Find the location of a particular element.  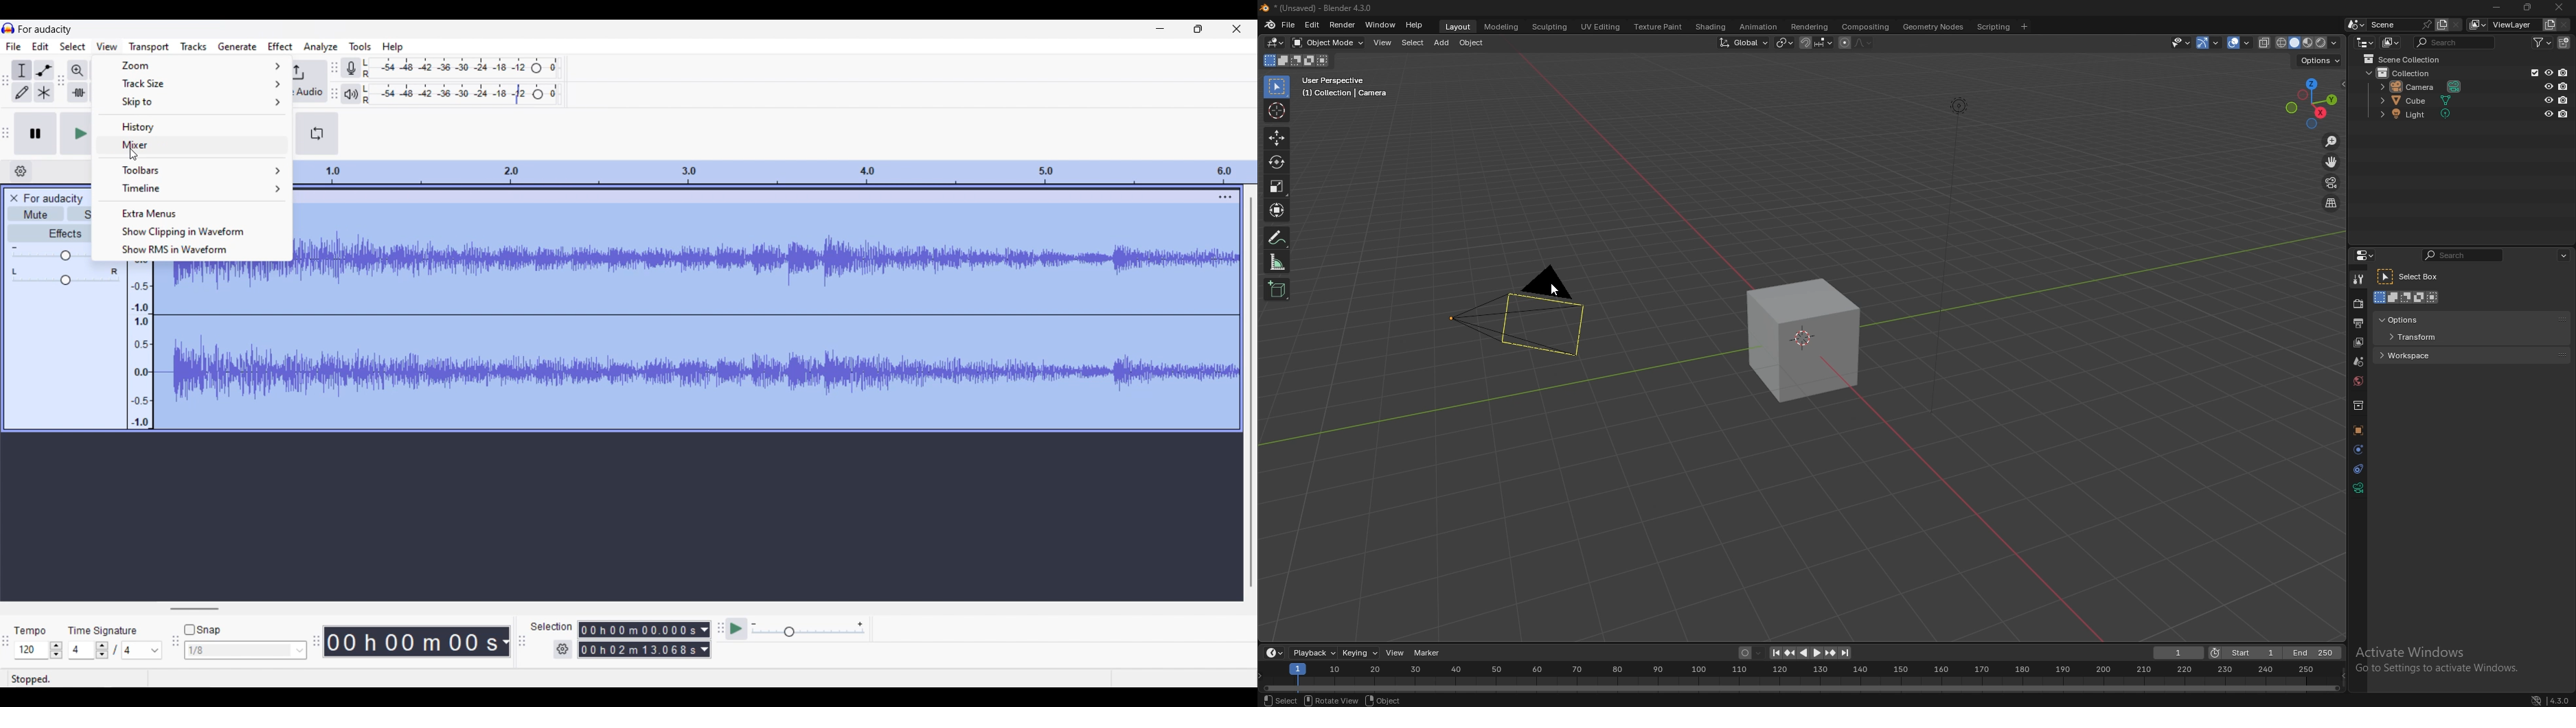

remove viewlayer is located at coordinates (2564, 24).